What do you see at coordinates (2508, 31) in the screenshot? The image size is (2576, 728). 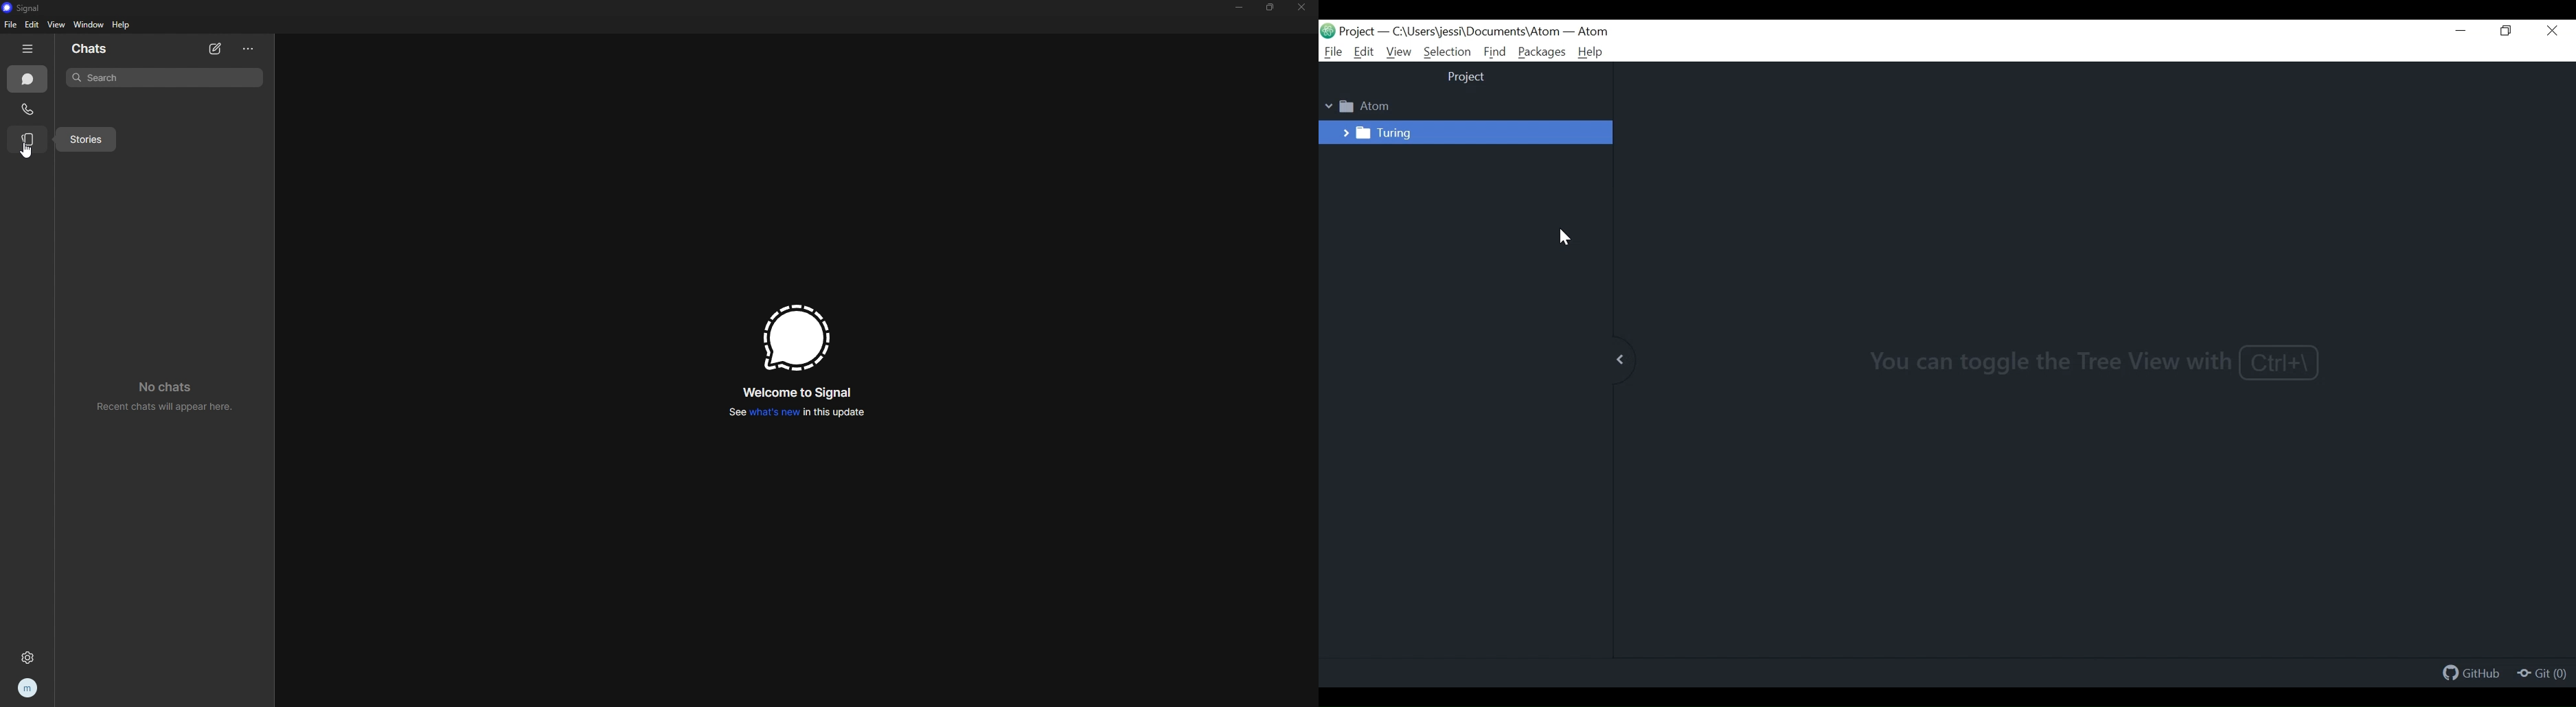 I see `Restore` at bounding box center [2508, 31].